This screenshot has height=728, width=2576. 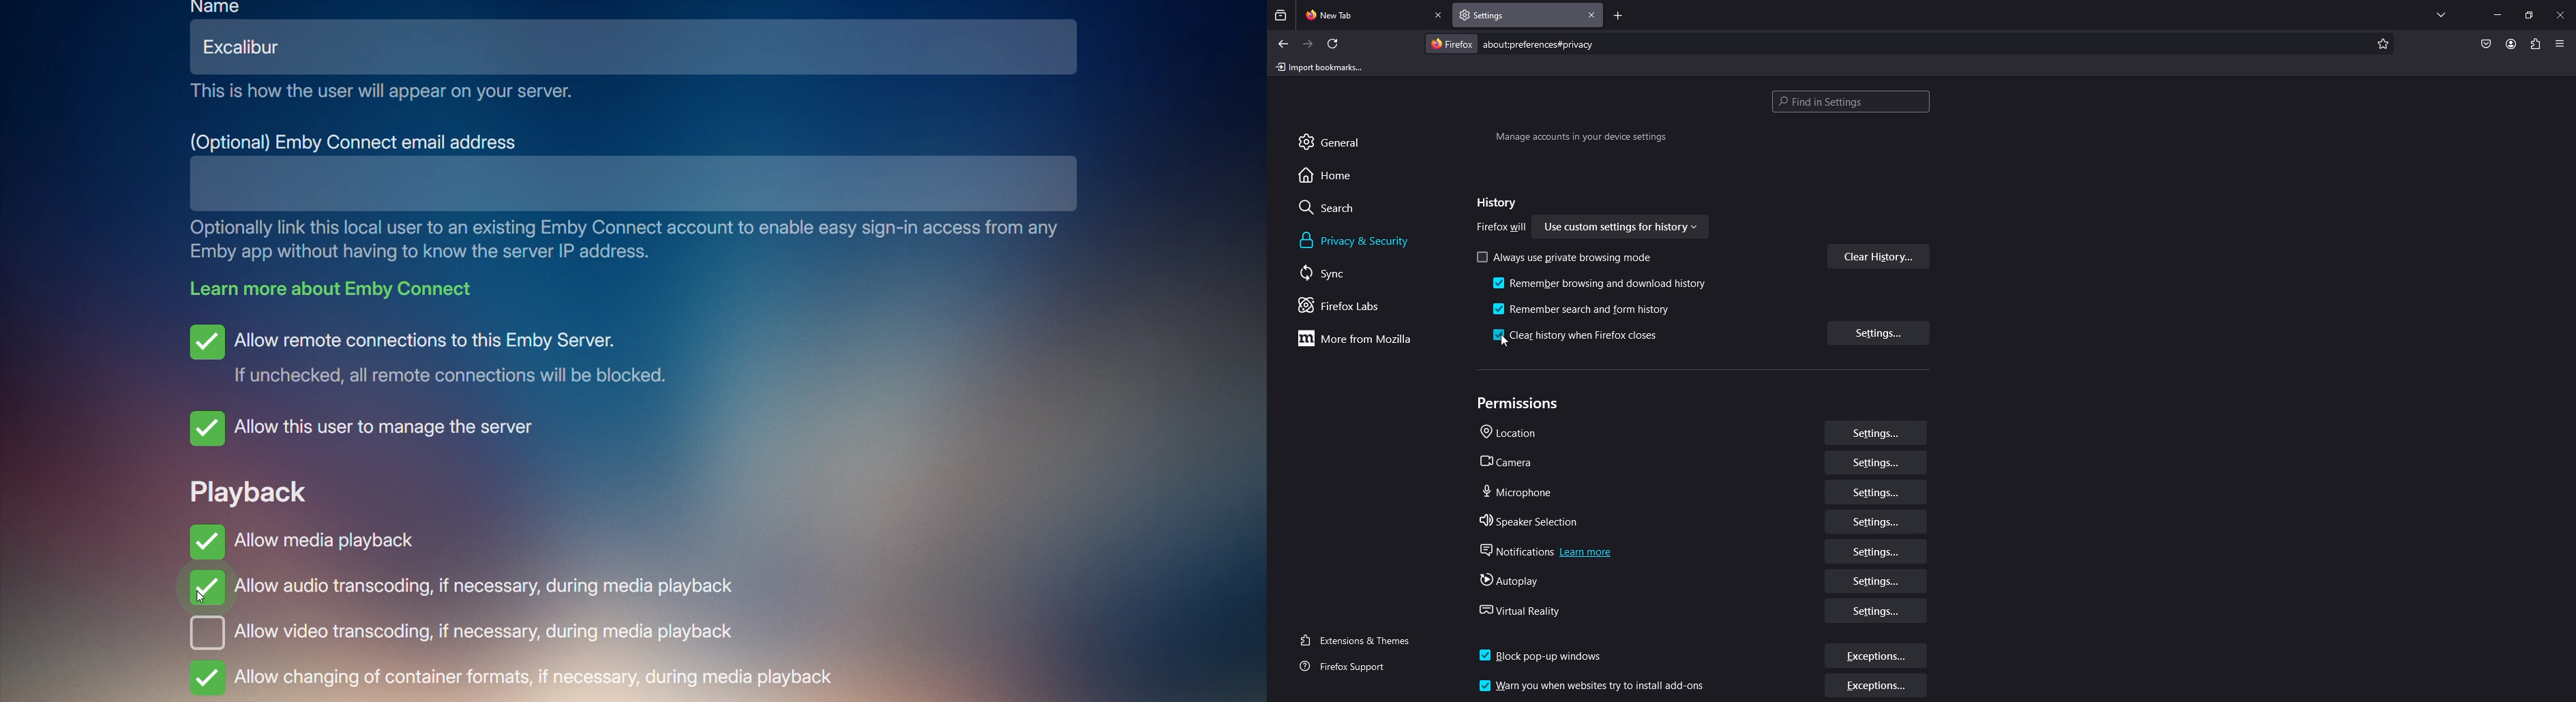 What do you see at coordinates (1525, 609) in the screenshot?
I see `virtual reality` at bounding box center [1525, 609].